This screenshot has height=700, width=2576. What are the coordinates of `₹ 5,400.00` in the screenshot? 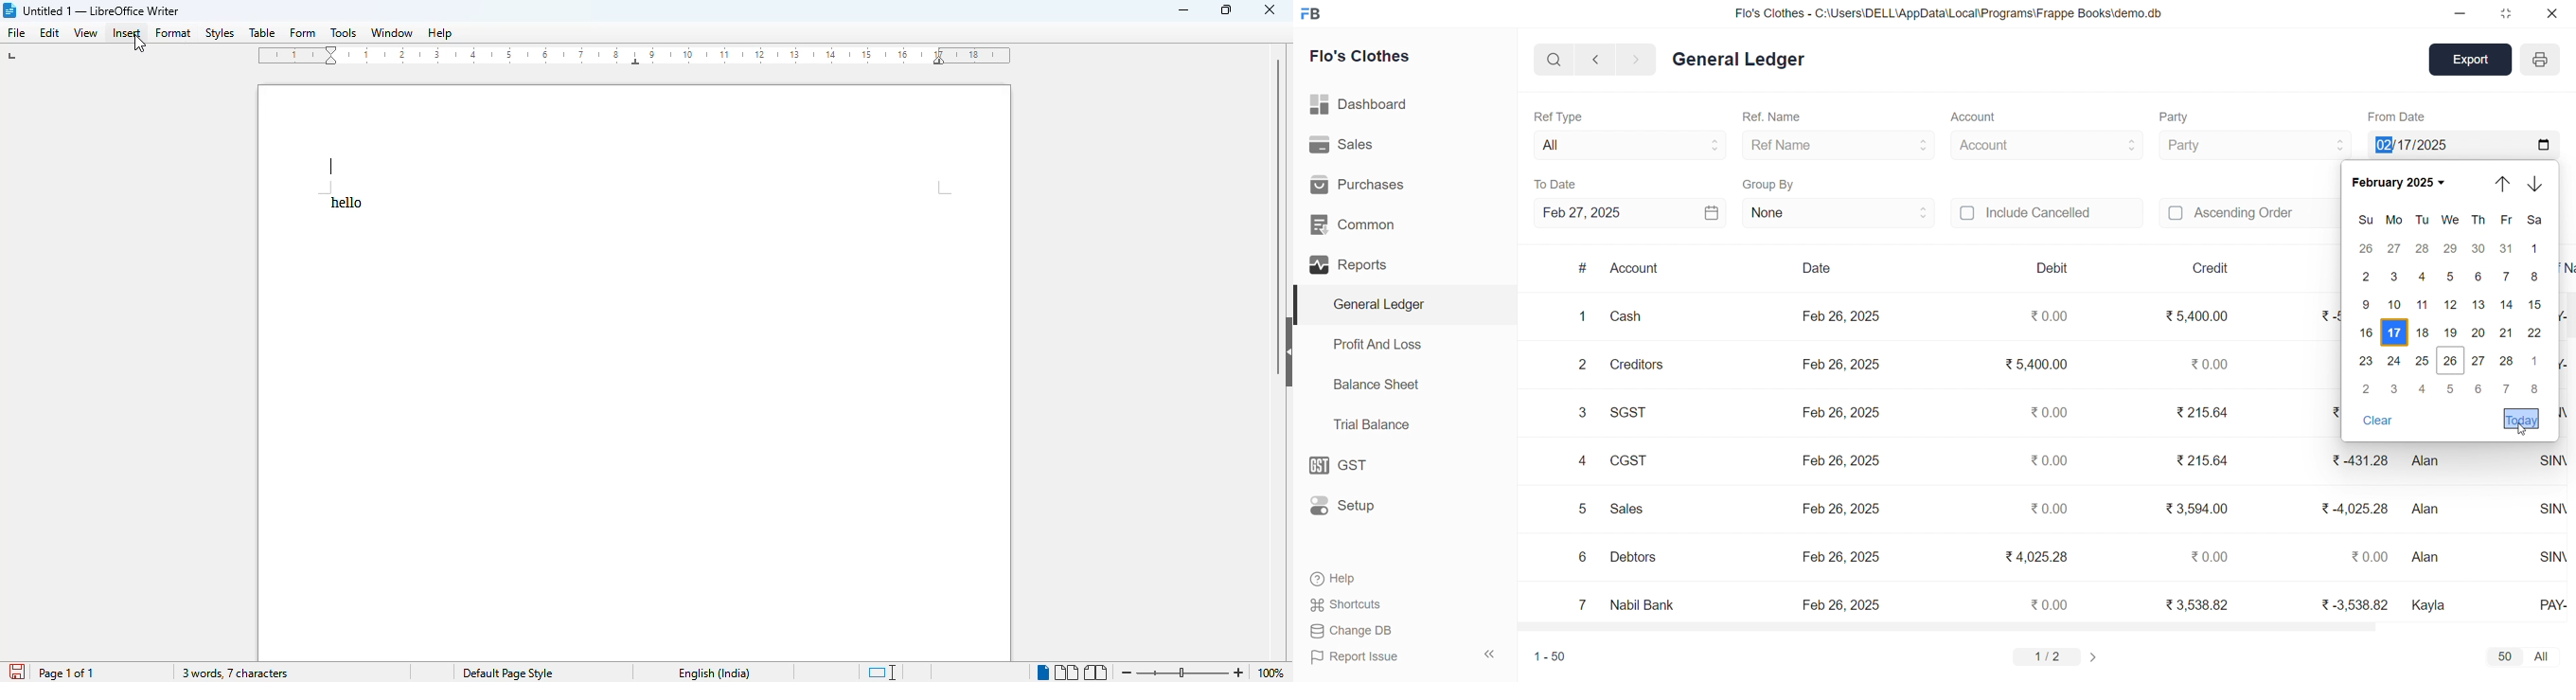 It's located at (2199, 313).